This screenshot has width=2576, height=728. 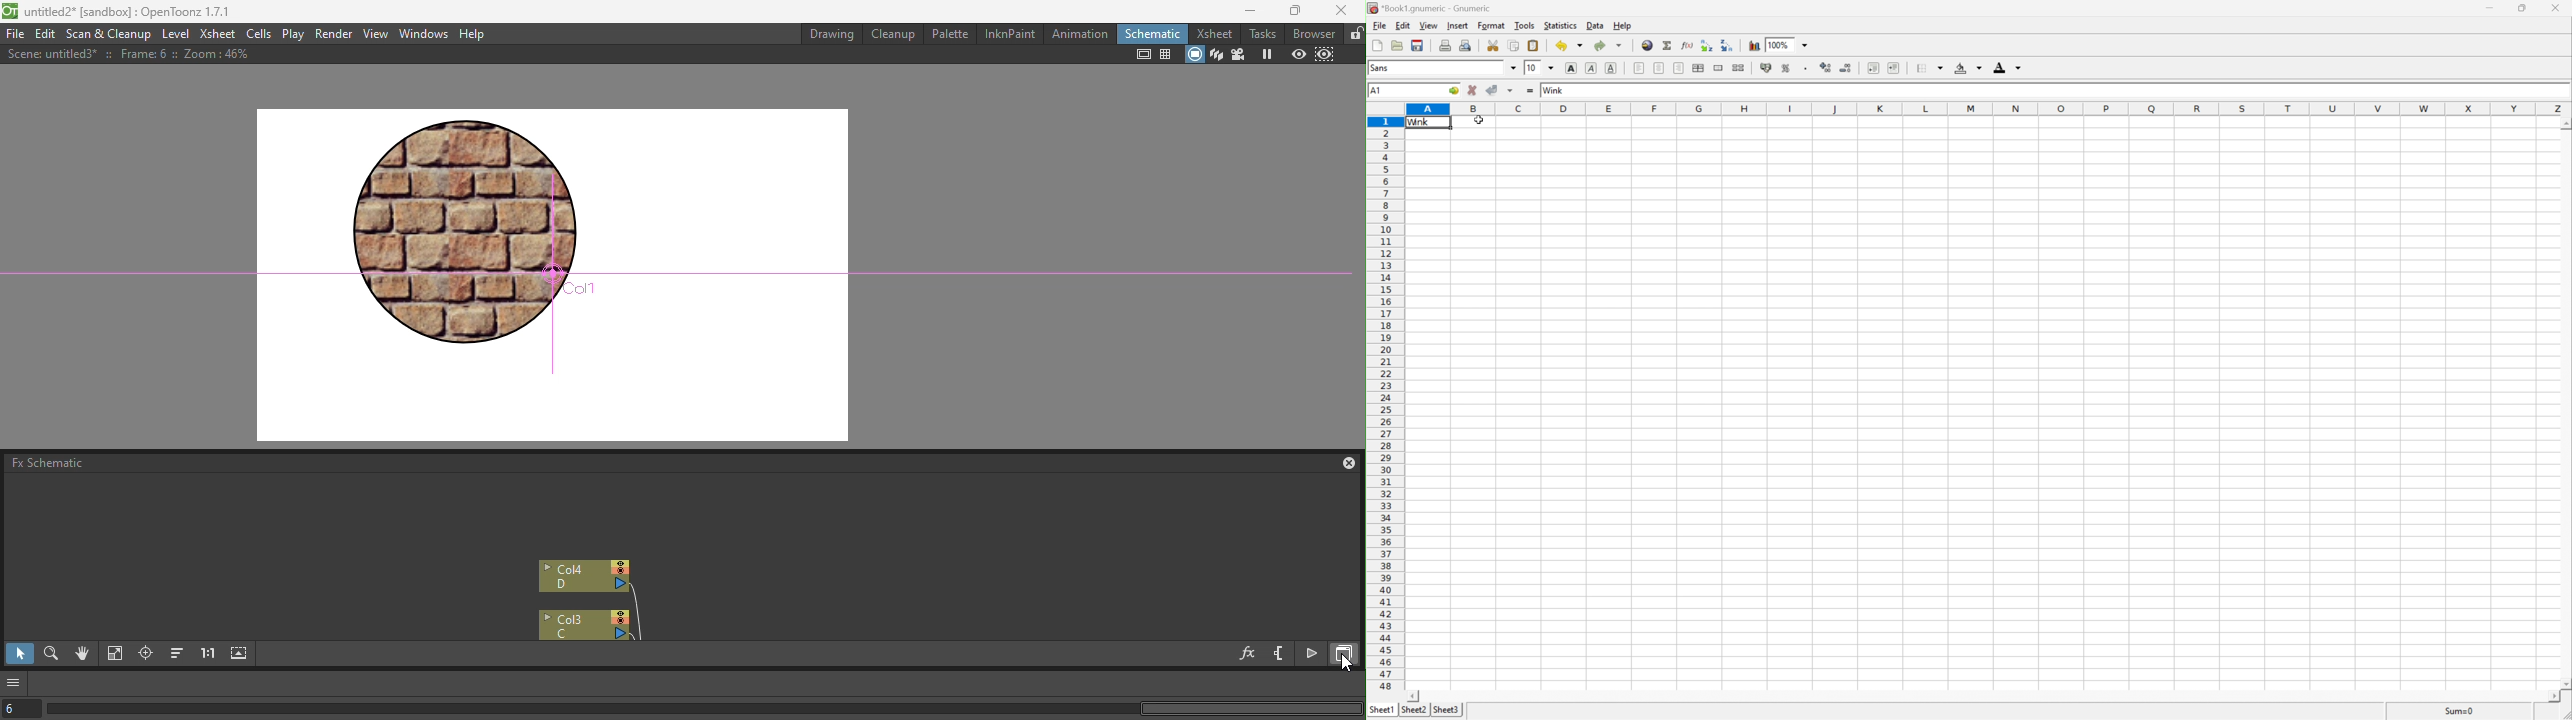 I want to click on tools, so click(x=1522, y=26).